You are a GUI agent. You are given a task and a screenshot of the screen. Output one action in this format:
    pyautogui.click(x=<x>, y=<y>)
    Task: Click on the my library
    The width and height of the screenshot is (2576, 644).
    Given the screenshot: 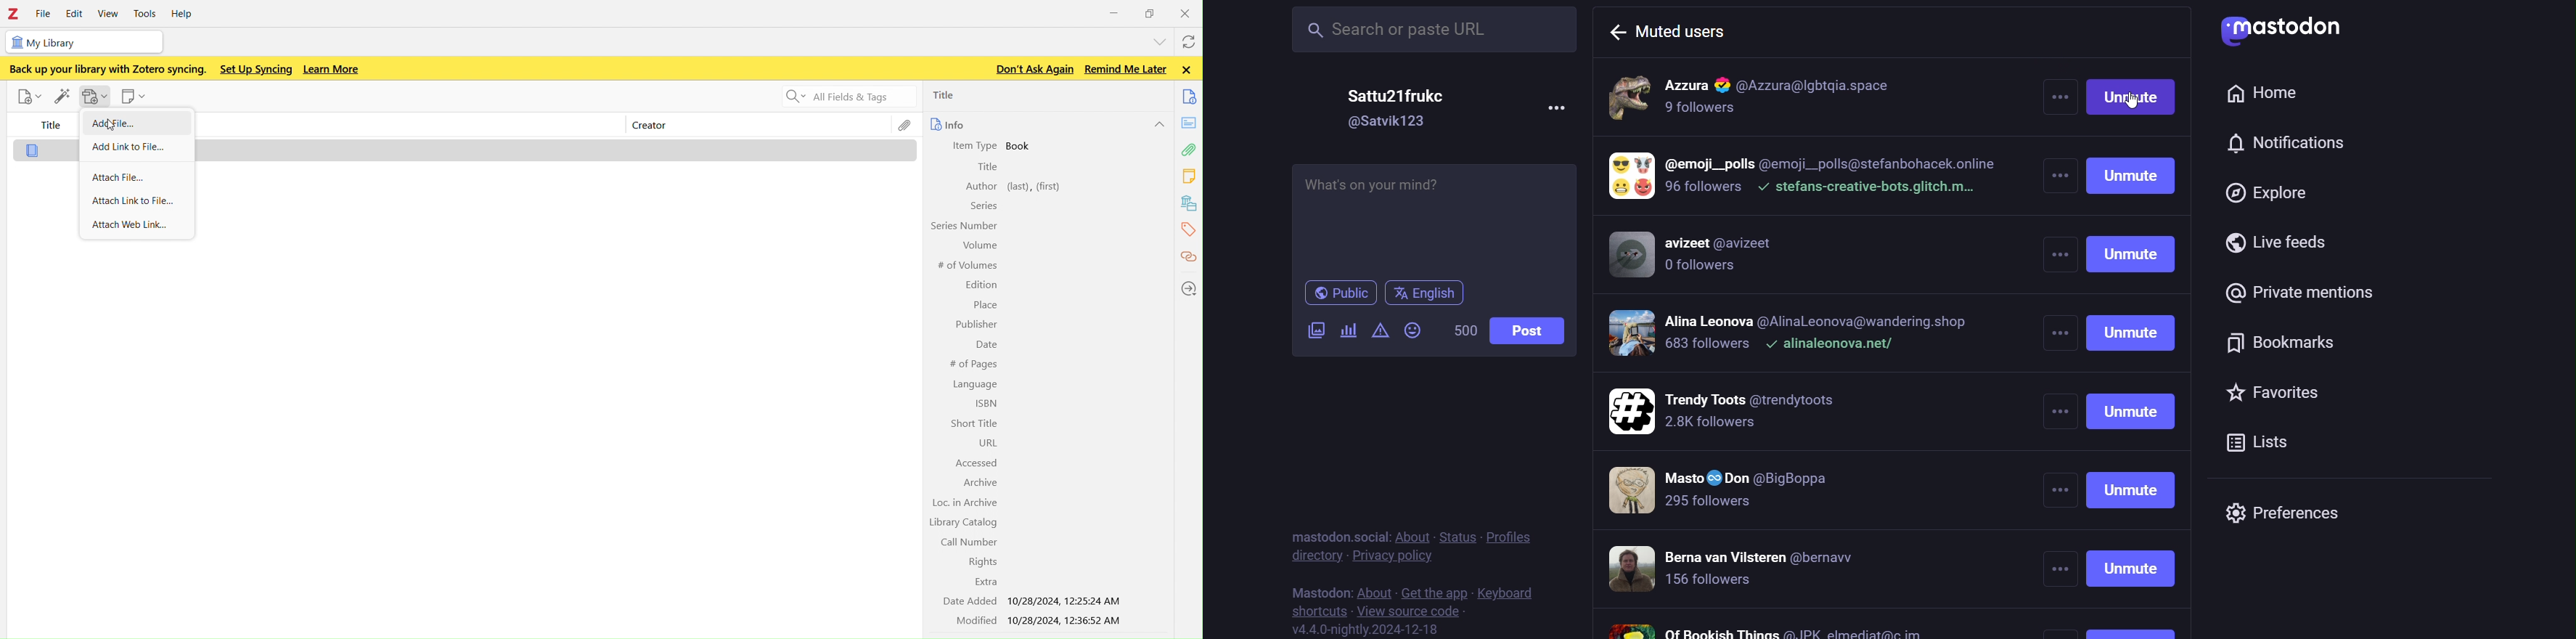 What is the action you would take?
    pyautogui.click(x=95, y=43)
    